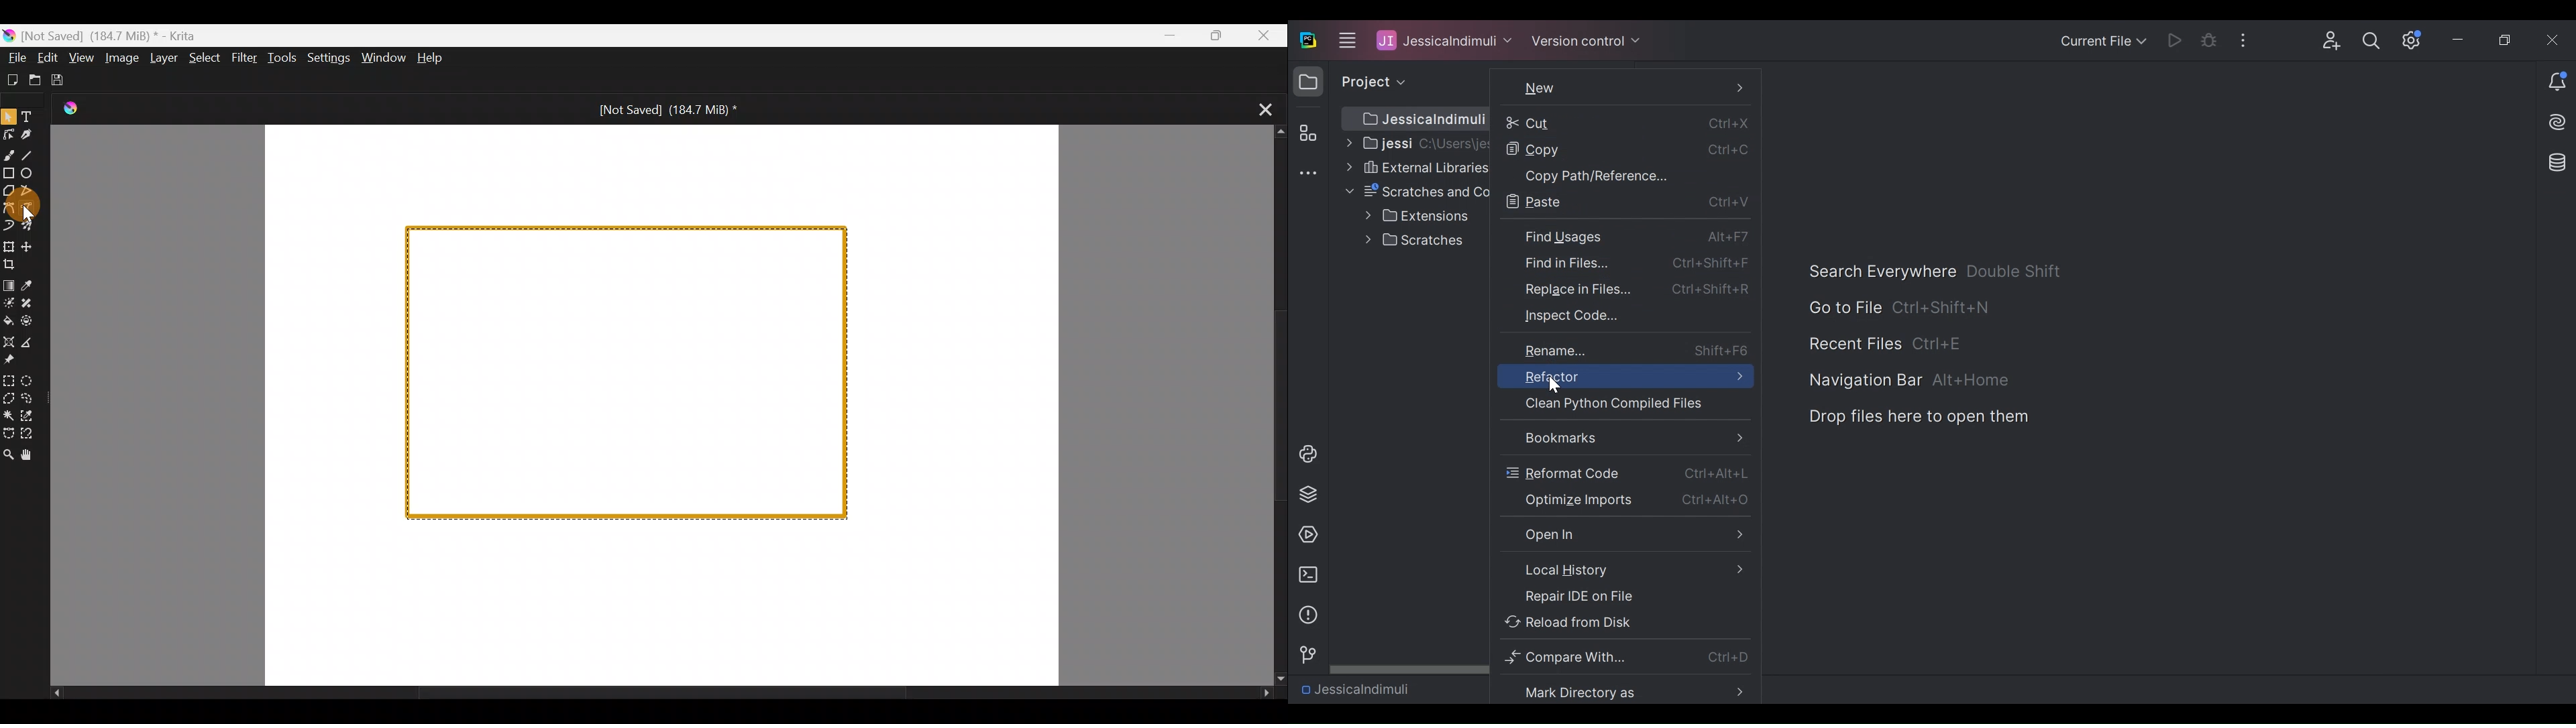 This screenshot has width=2576, height=728. Describe the element at coordinates (1407, 668) in the screenshot. I see `Horizontal Scroll bar` at that location.